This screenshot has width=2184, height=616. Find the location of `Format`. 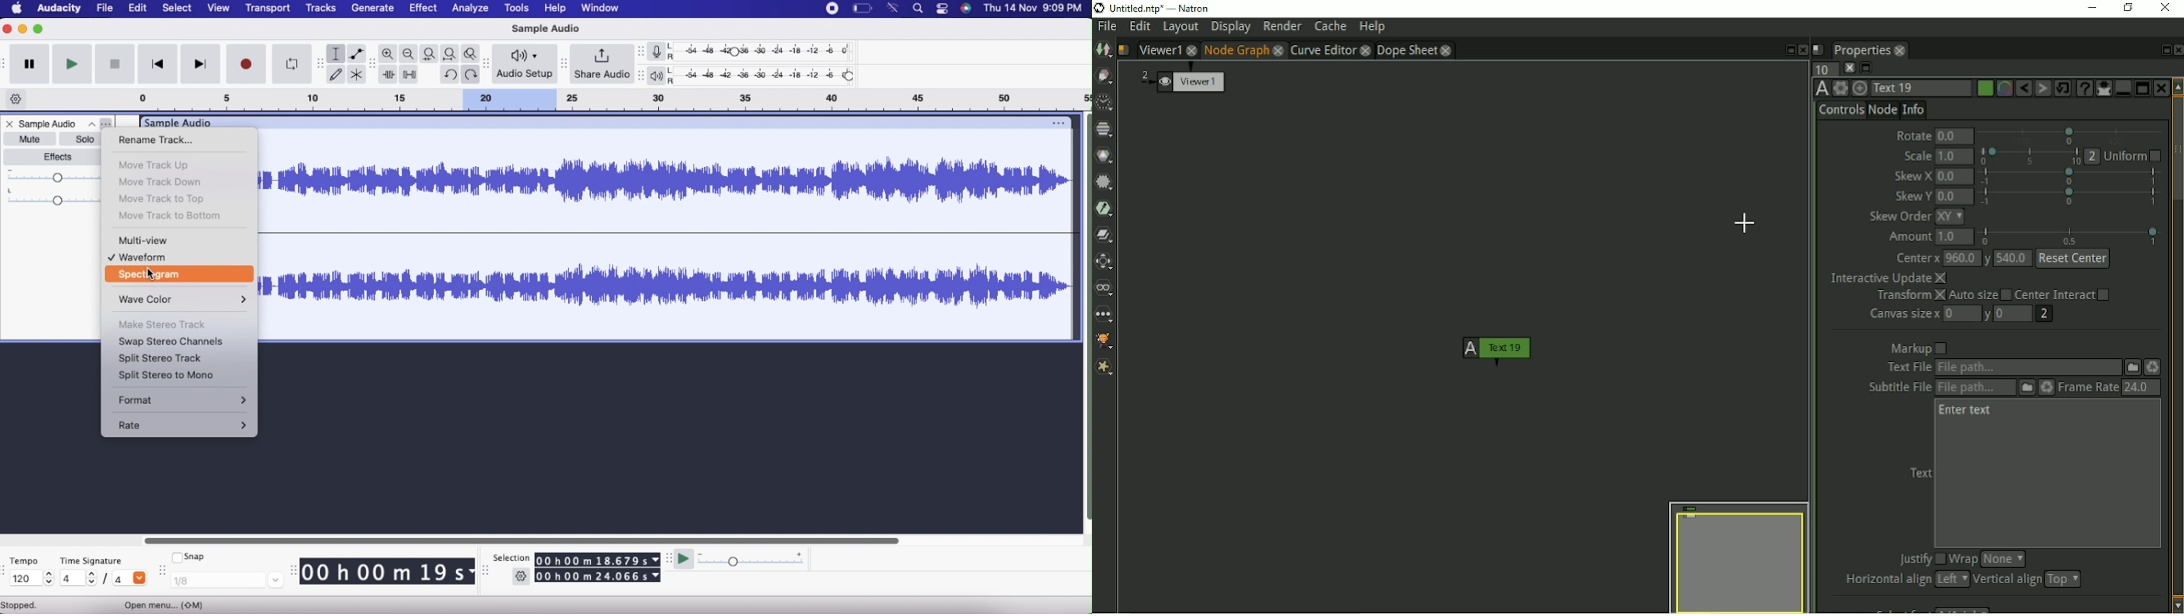

Format is located at coordinates (181, 400).